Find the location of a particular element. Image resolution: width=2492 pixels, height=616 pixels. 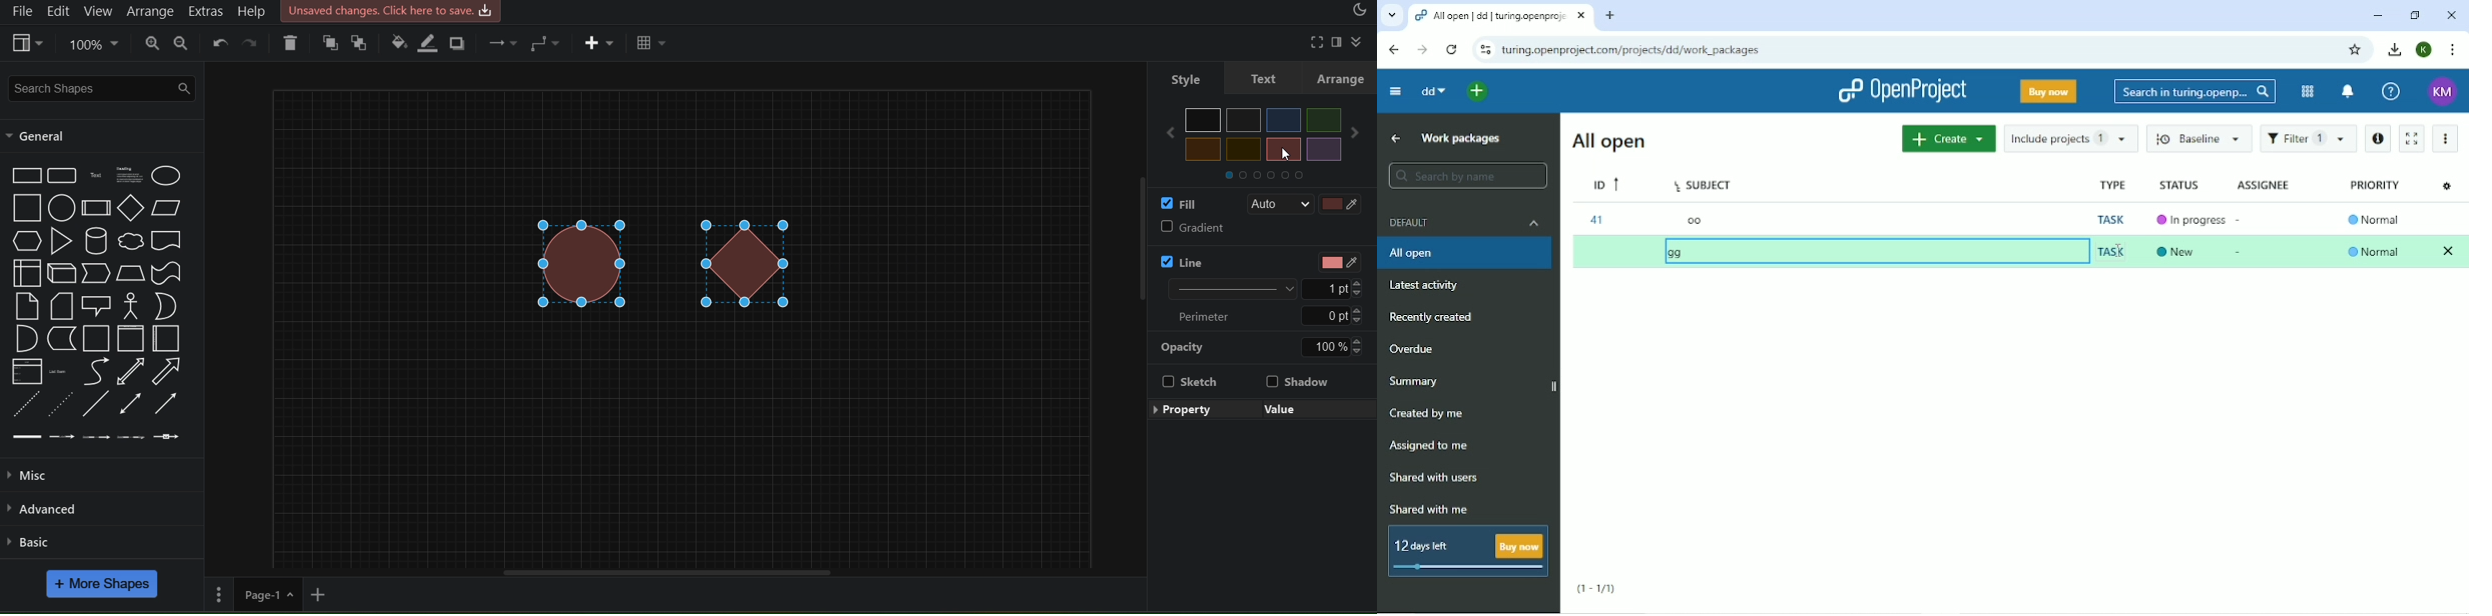

List is located at coordinates (27, 372).